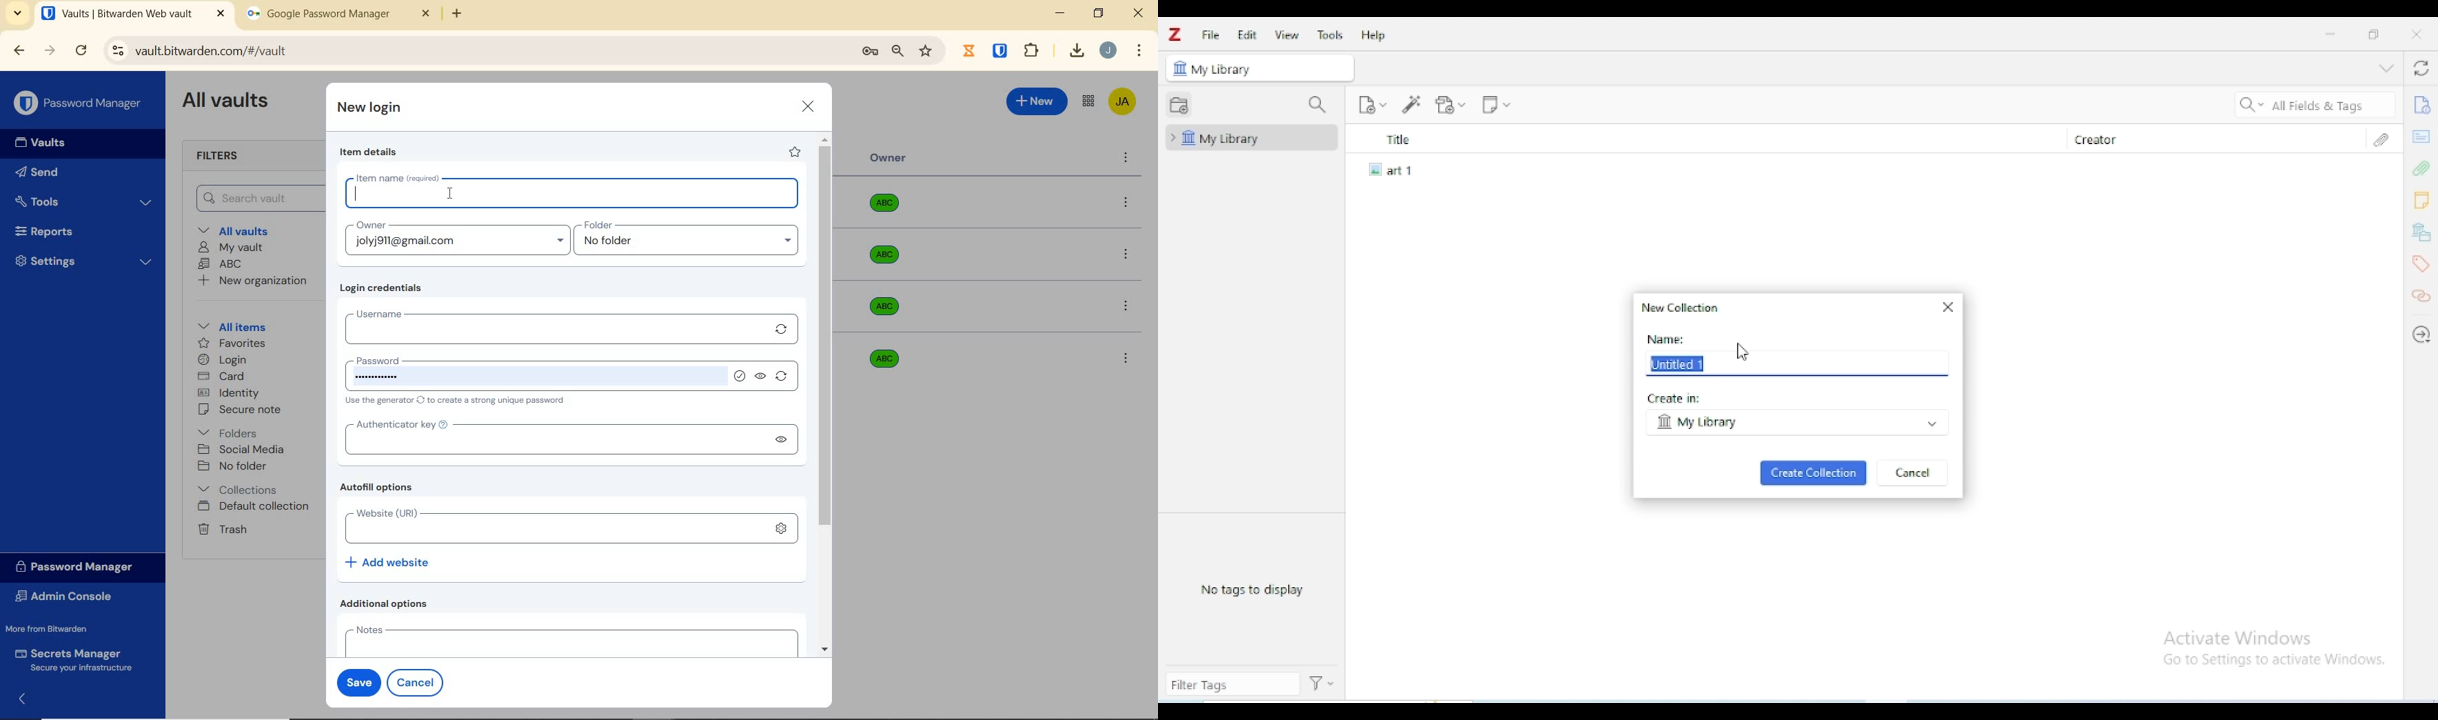  What do you see at coordinates (552, 527) in the screenshot?
I see `Website (URL)` at bounding box center [552, 527].